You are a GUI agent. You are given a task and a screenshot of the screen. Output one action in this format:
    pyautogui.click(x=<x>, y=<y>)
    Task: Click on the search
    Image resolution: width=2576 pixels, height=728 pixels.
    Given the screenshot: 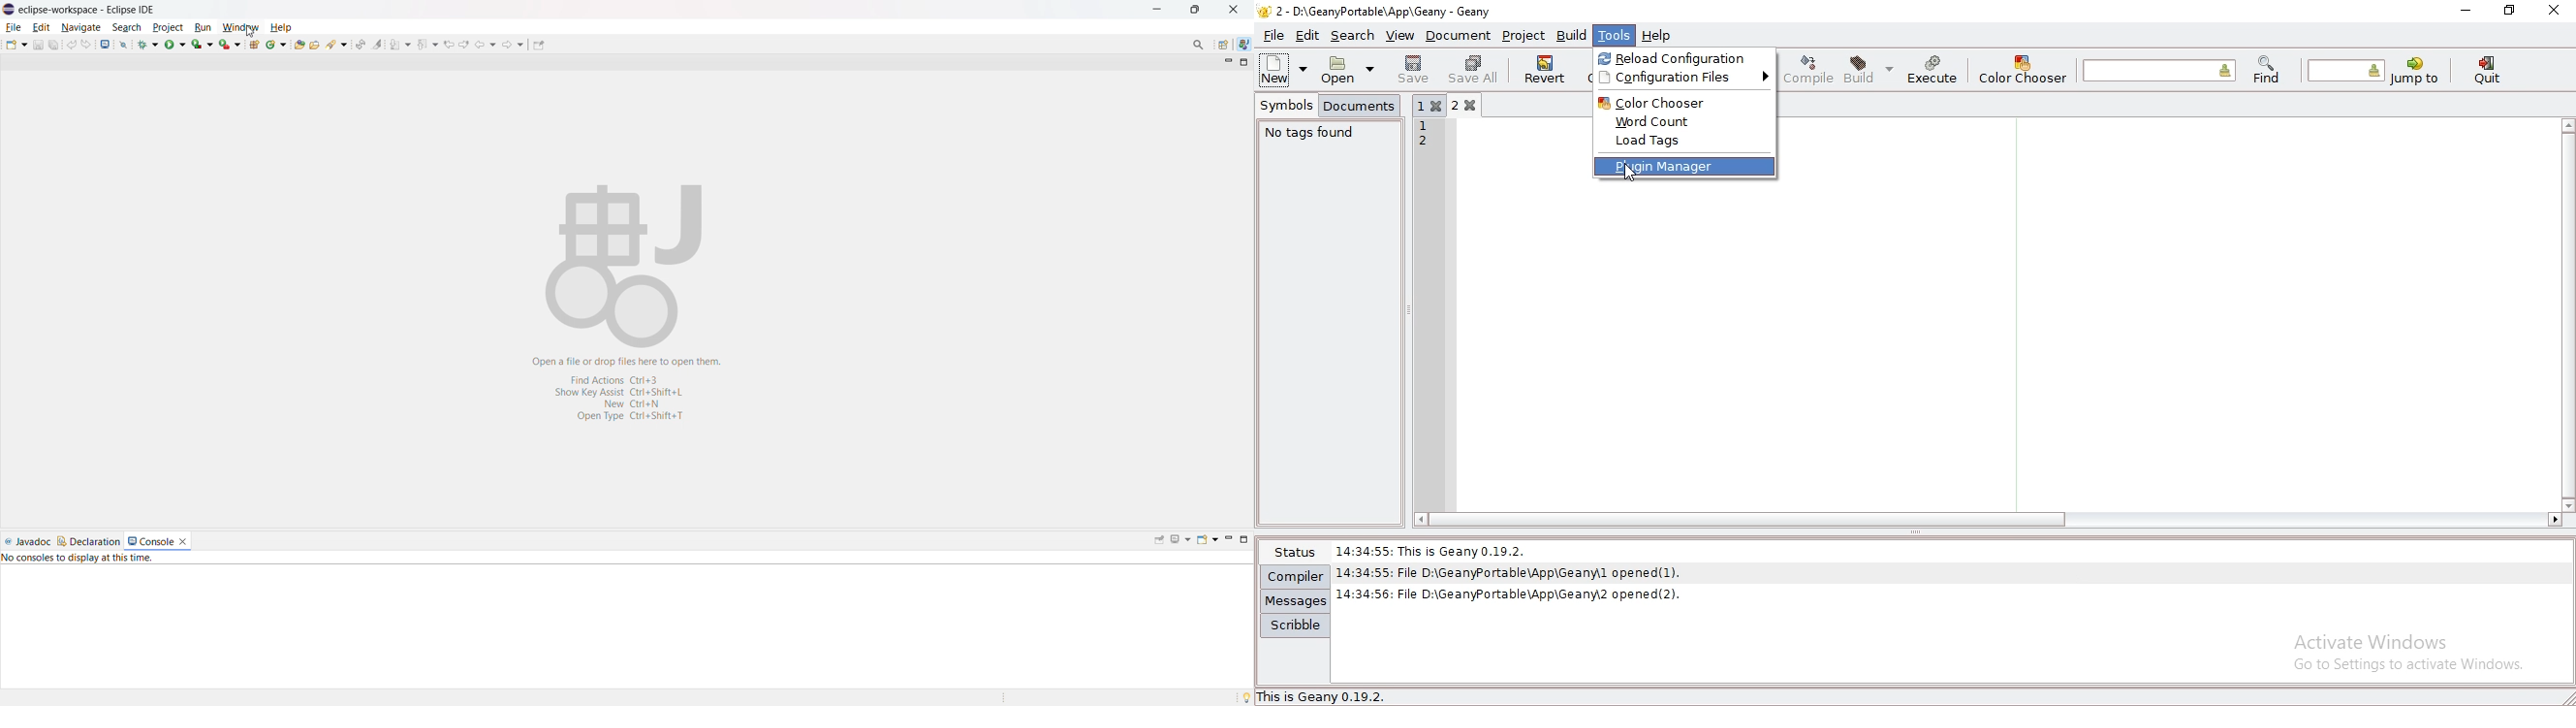 What is the action you would take?
    pyautogui.click(x=127, y=27)
    